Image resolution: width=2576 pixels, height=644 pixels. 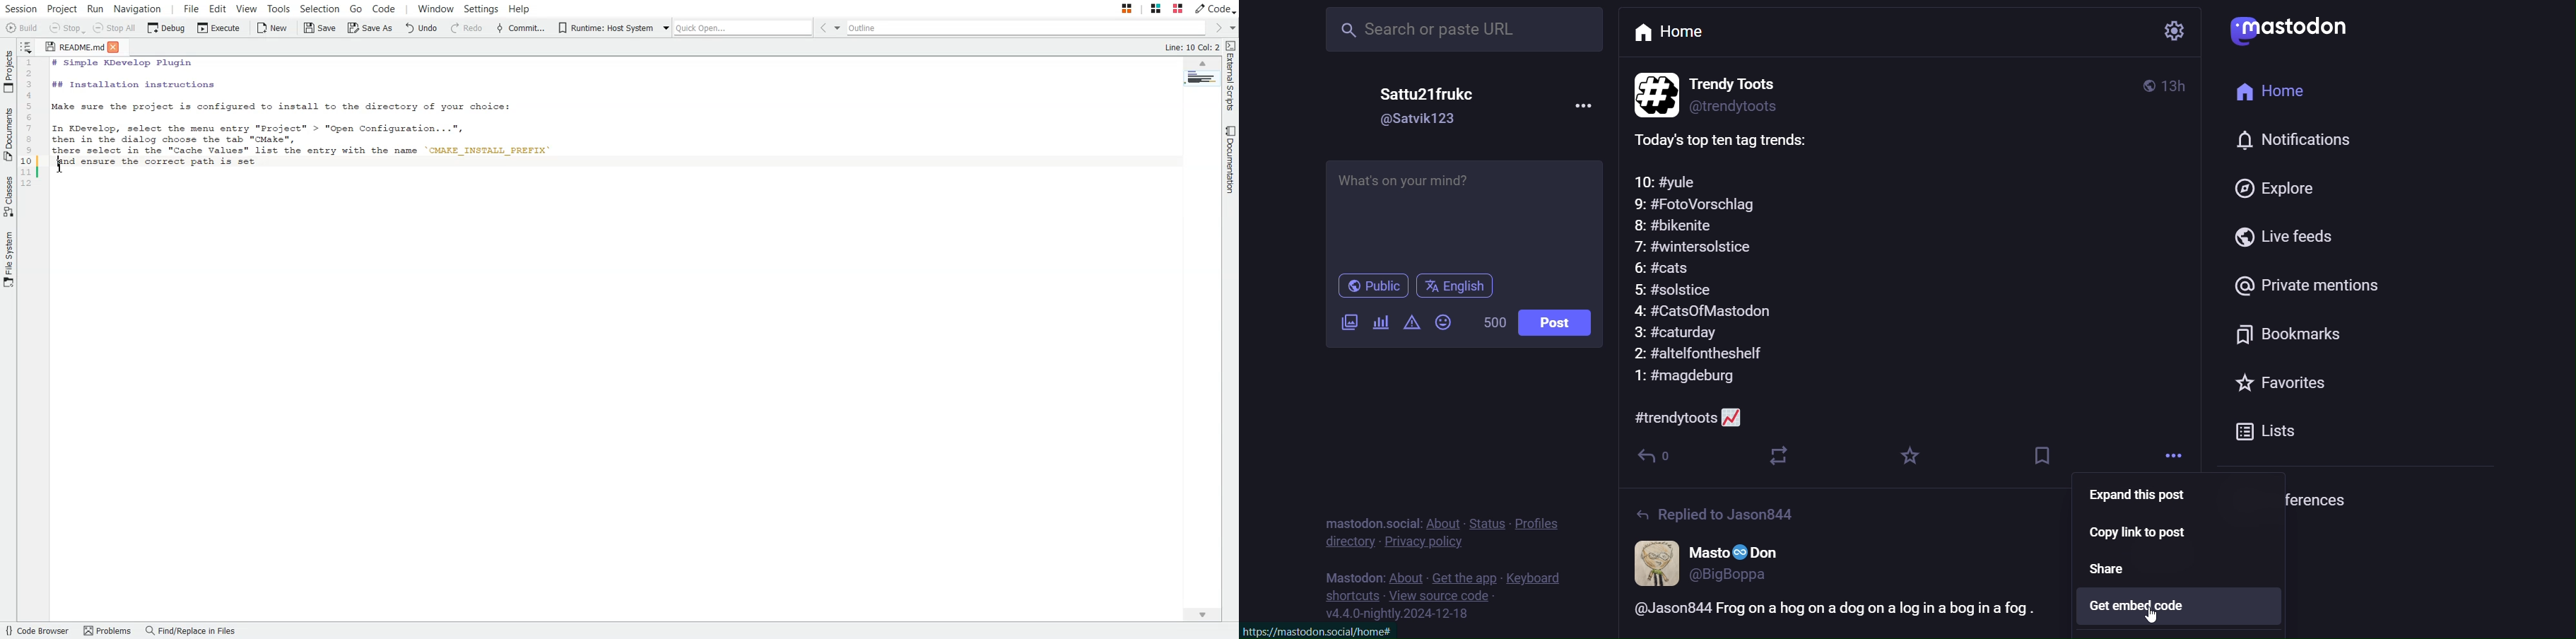 What do you see at coordinates (2281, 187) in the screenshot?
I see `explore` at bounding box center [2281, 187].